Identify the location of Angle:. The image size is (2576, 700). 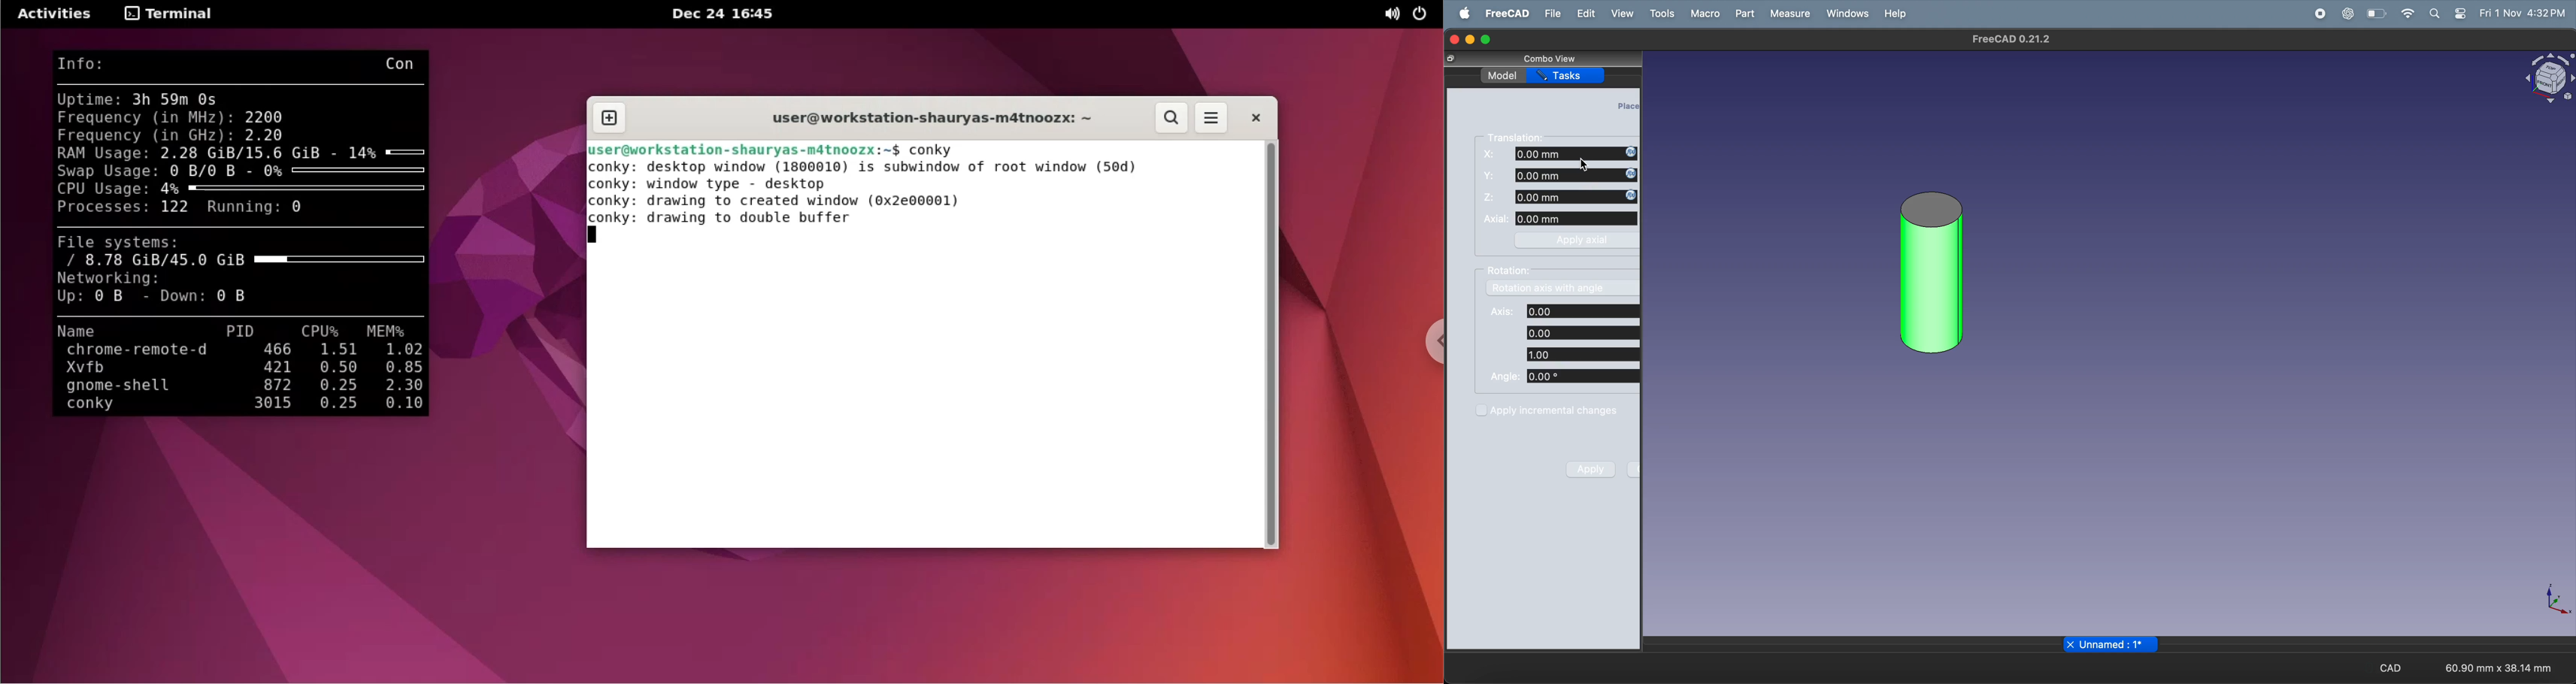
(1506, 376).